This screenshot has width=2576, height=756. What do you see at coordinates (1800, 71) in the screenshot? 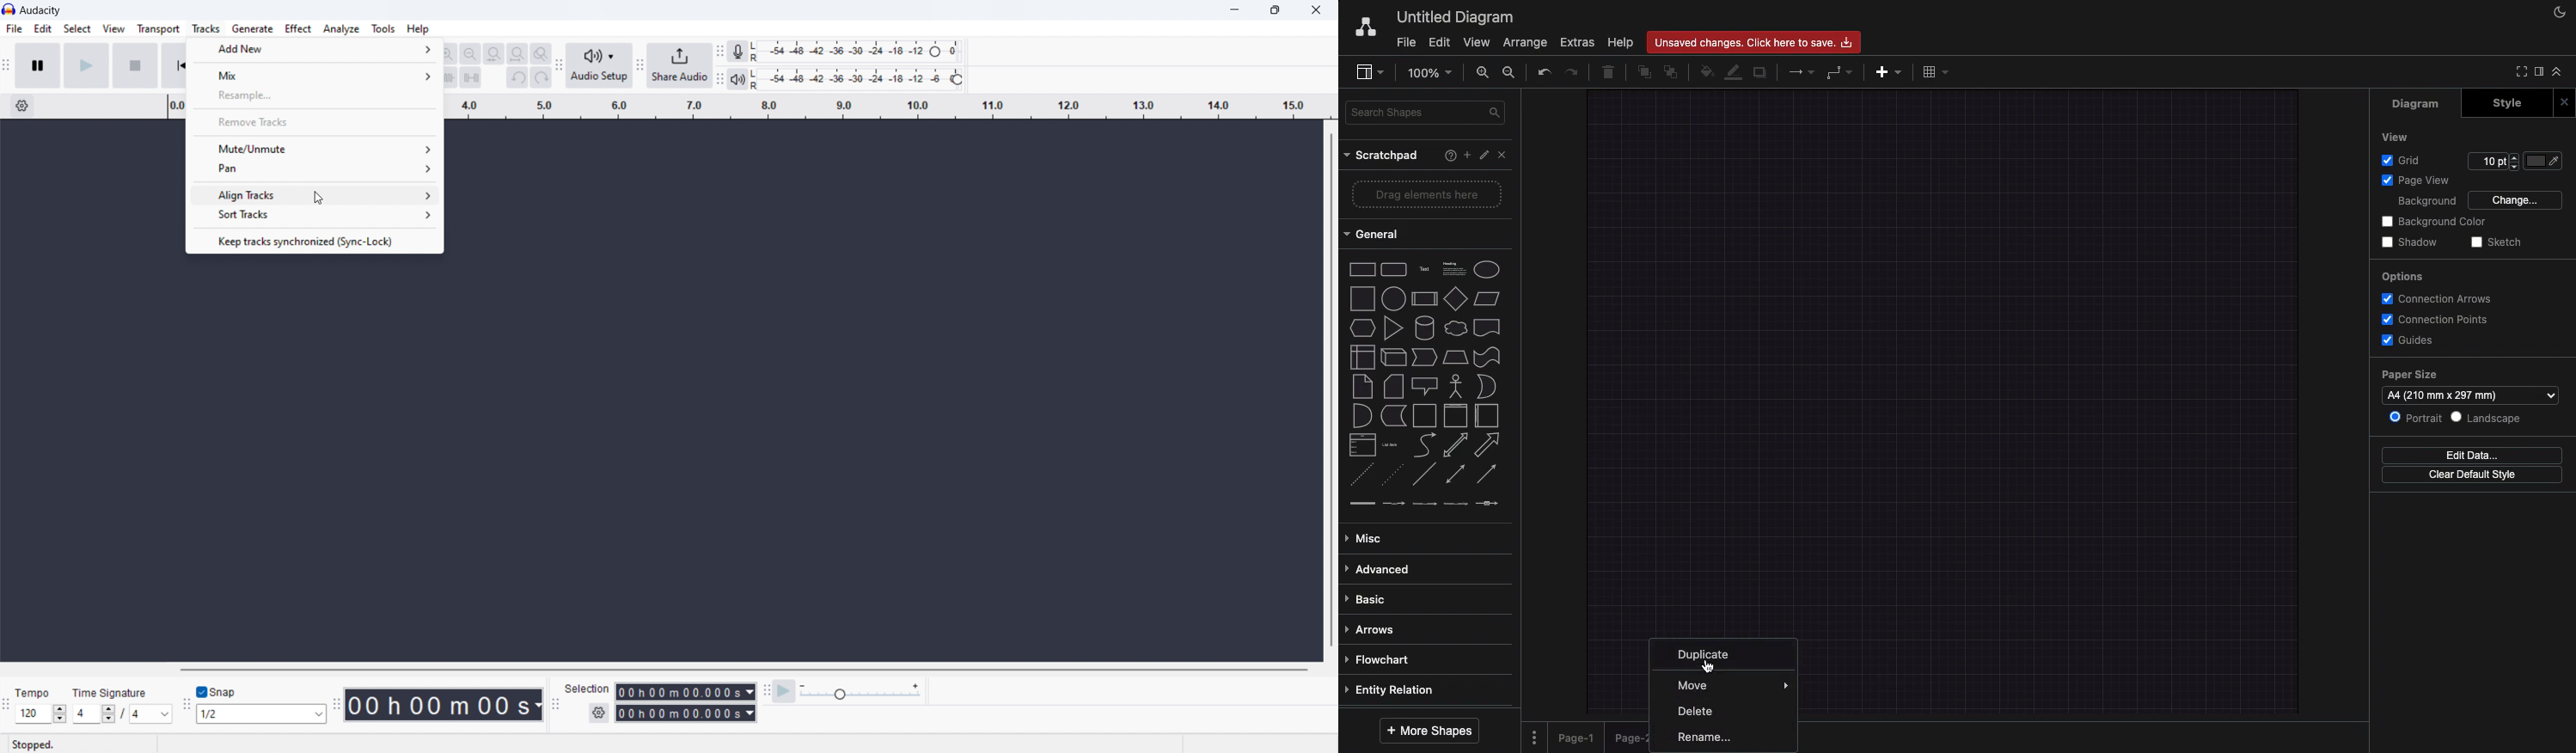
I see `Arrow` at bounding box center [1800, 71].